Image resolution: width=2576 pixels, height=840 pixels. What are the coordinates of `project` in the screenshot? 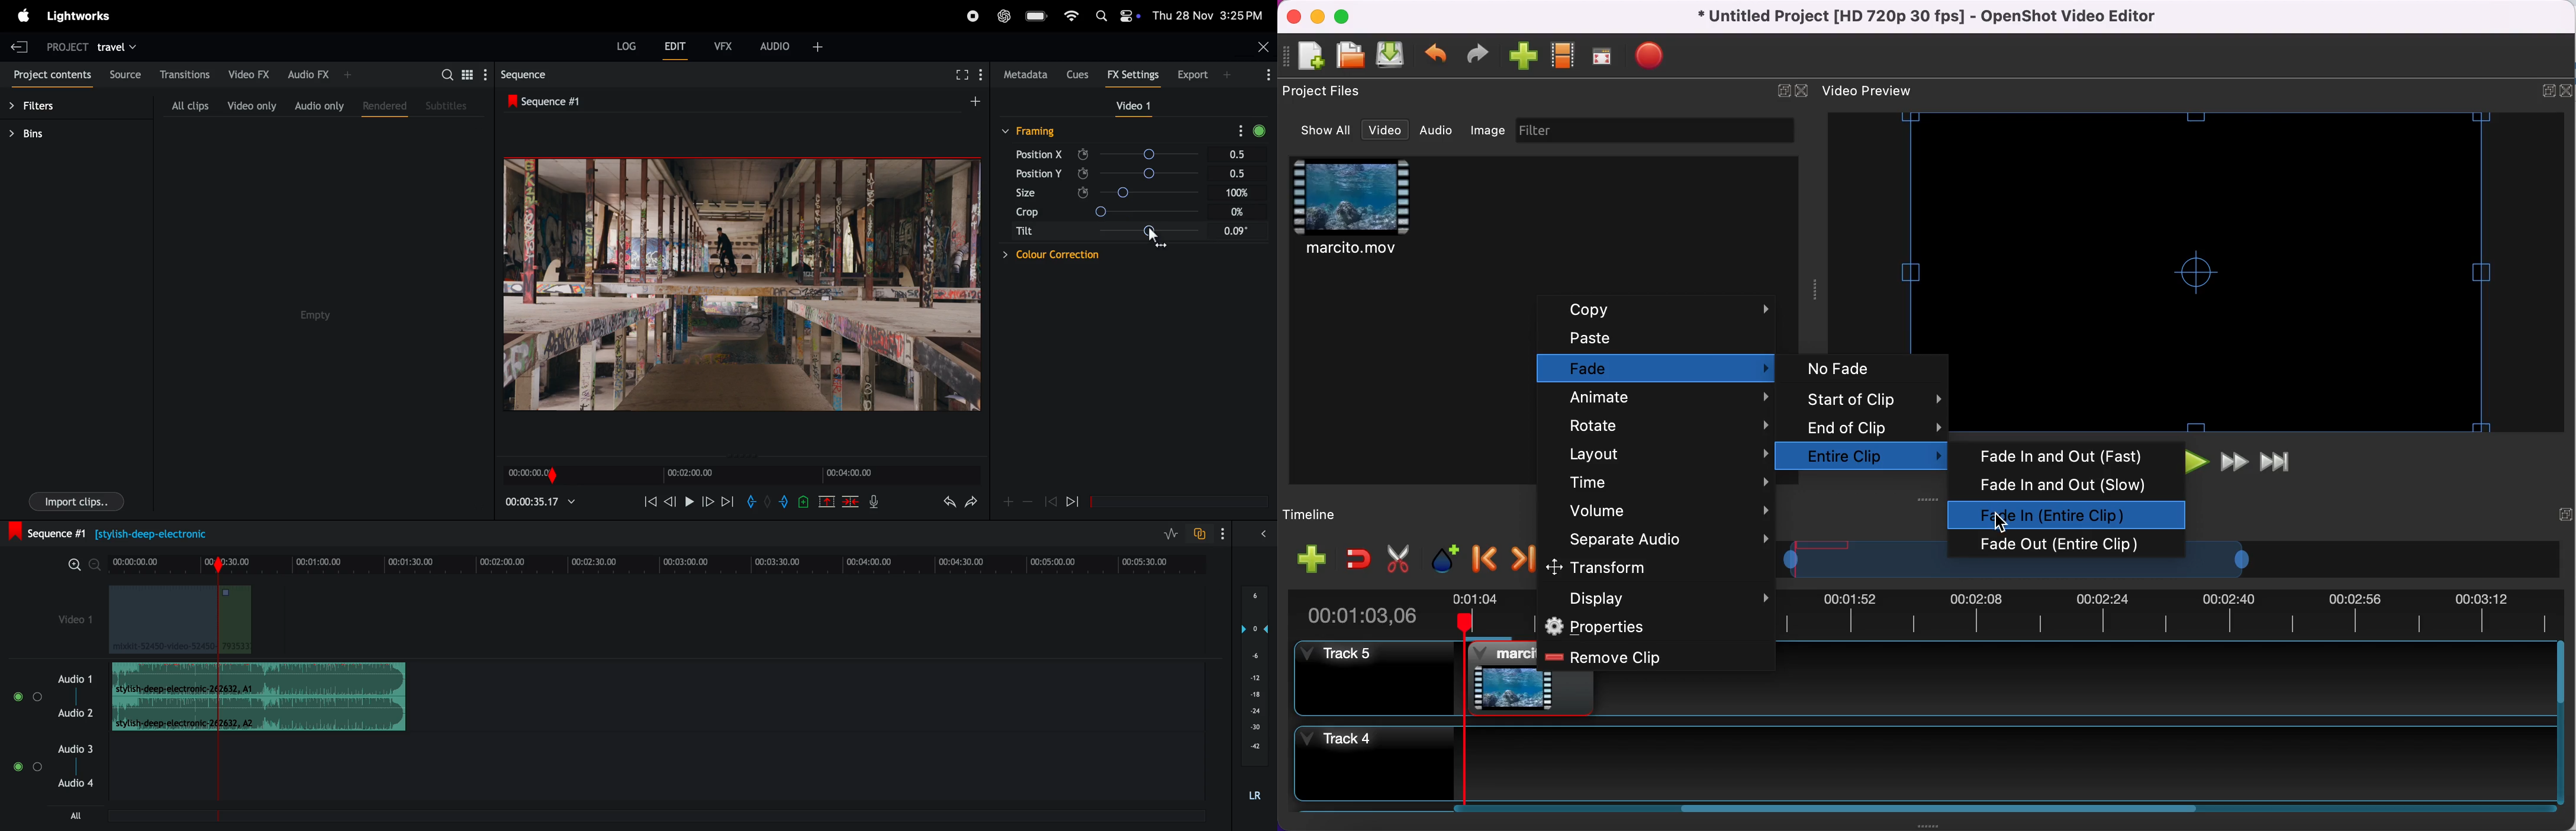 It's located at (69, 44).